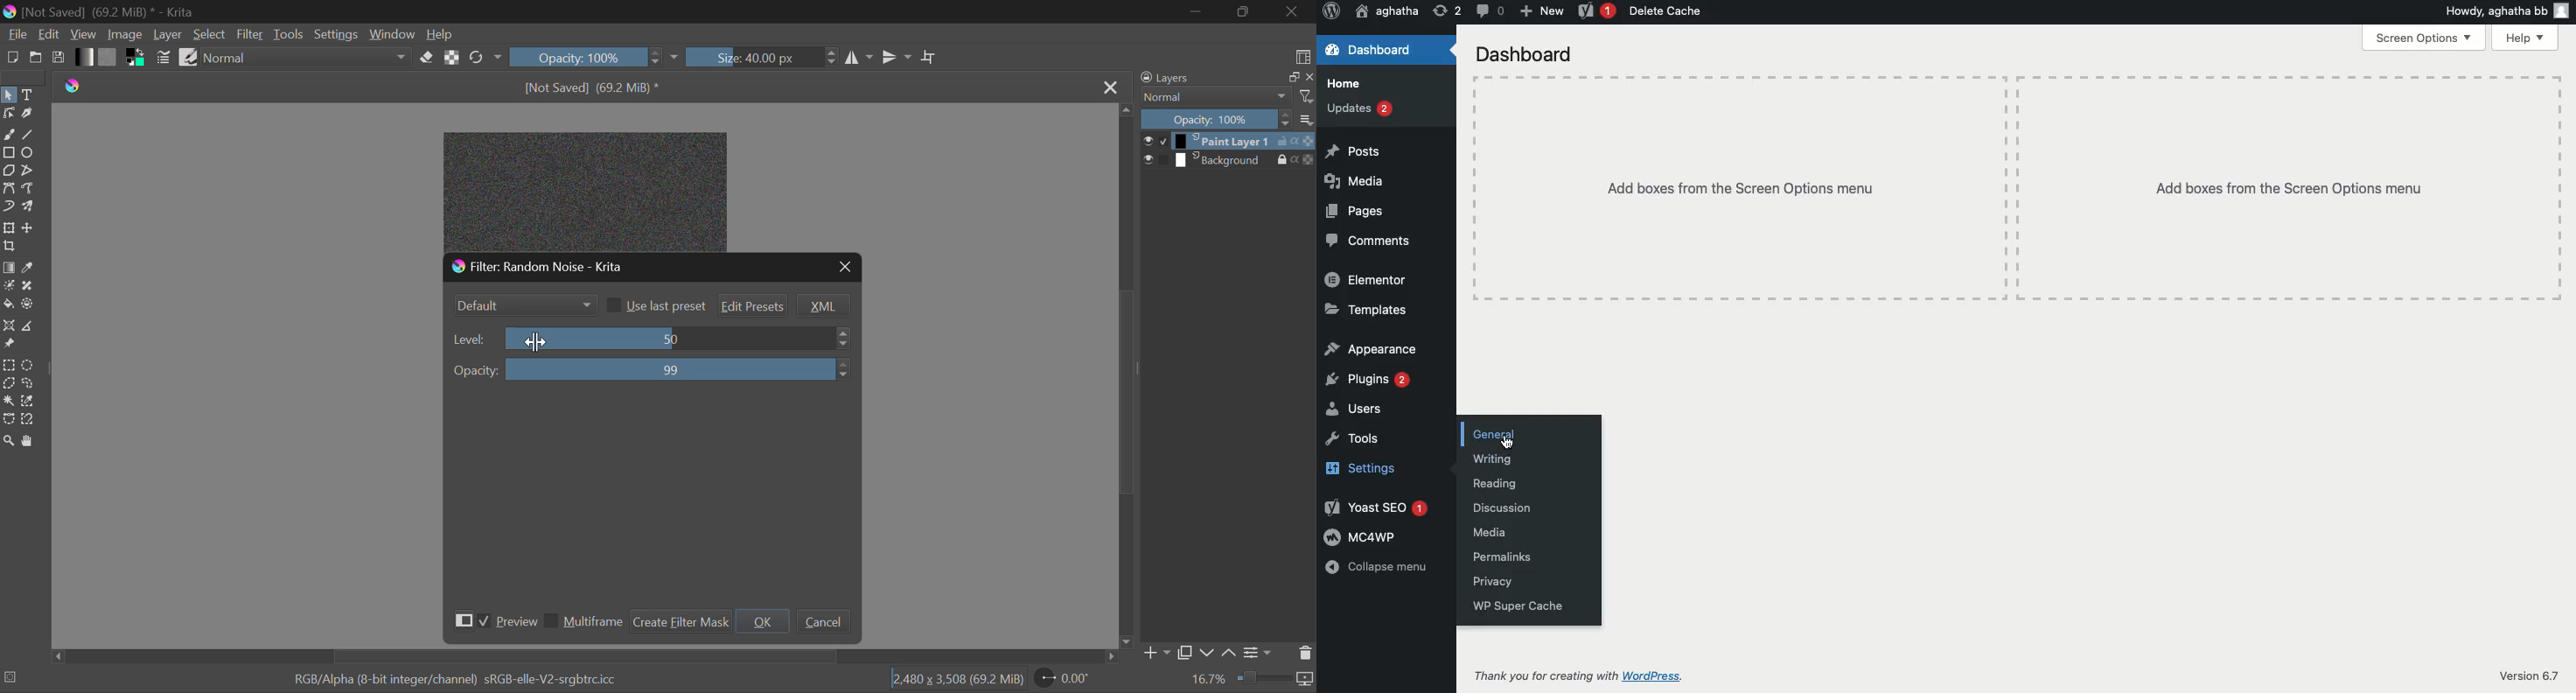  What do you see at coordinates (439, 35) in the screenshot?
I see `Help` at bounding box center [439, 35].